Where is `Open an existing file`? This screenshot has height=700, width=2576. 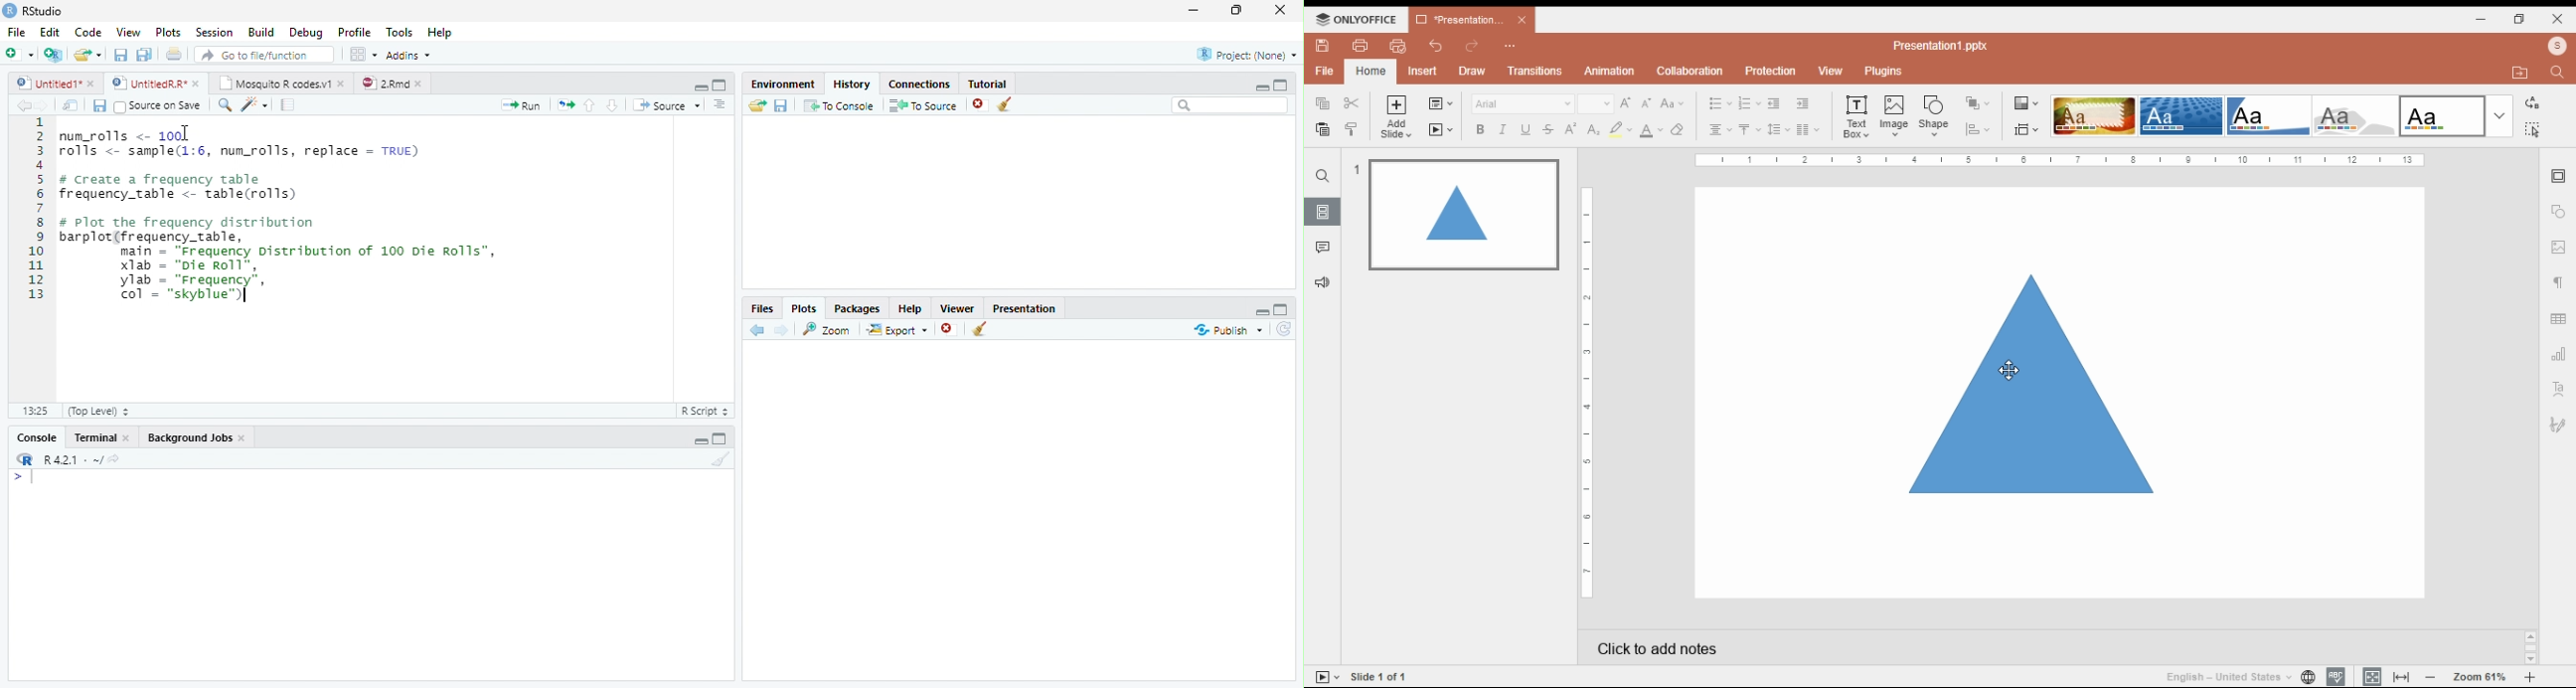
Open an existing file is located at coordinates (88, 54).